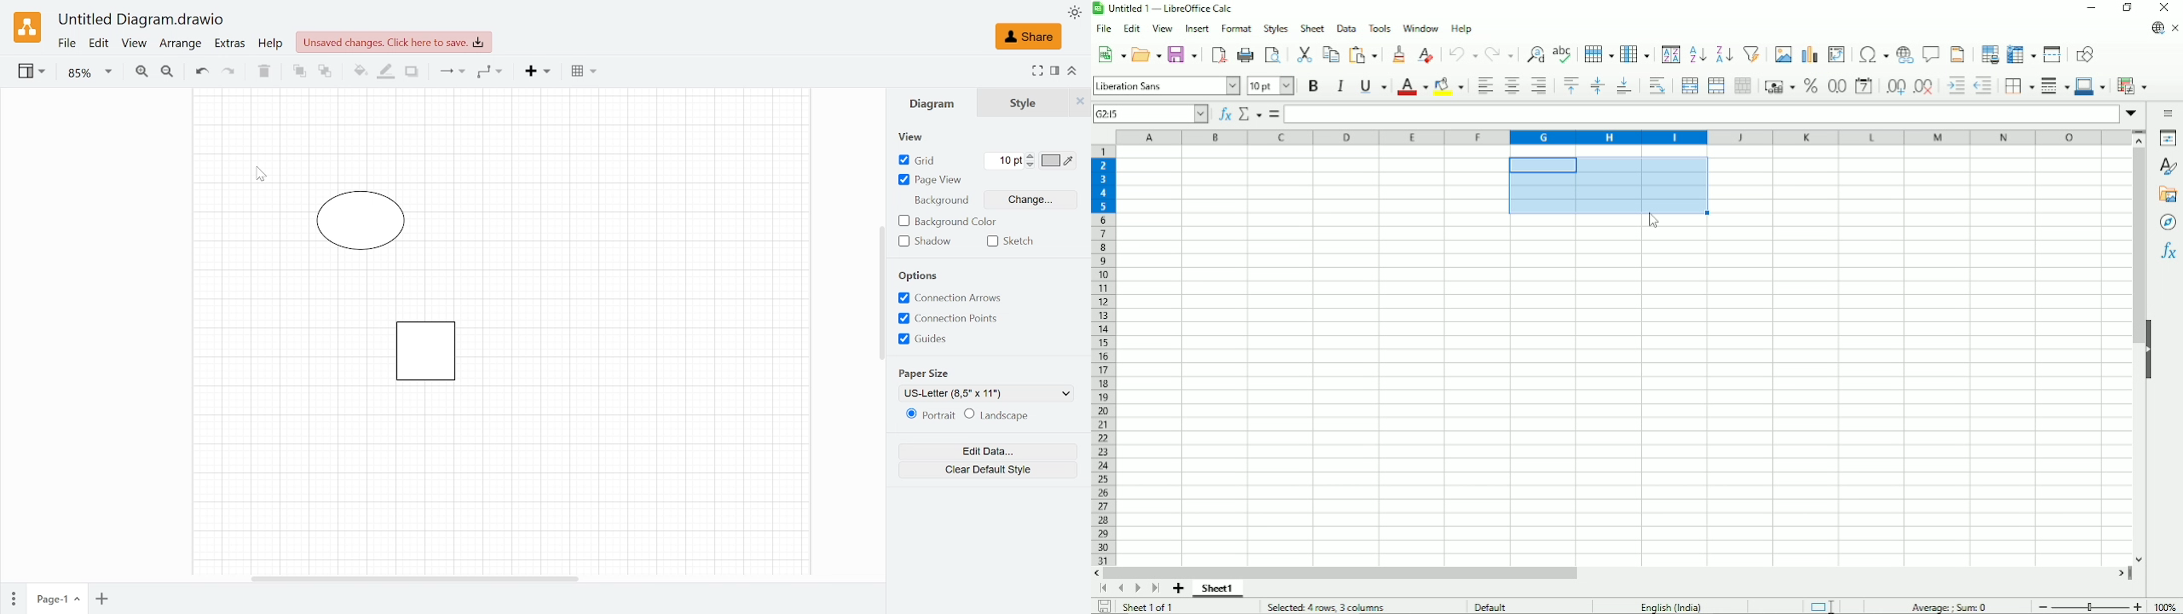  Describe the element at coordinates (2055, 87) in the screenshot. I see `Border style` at that location.